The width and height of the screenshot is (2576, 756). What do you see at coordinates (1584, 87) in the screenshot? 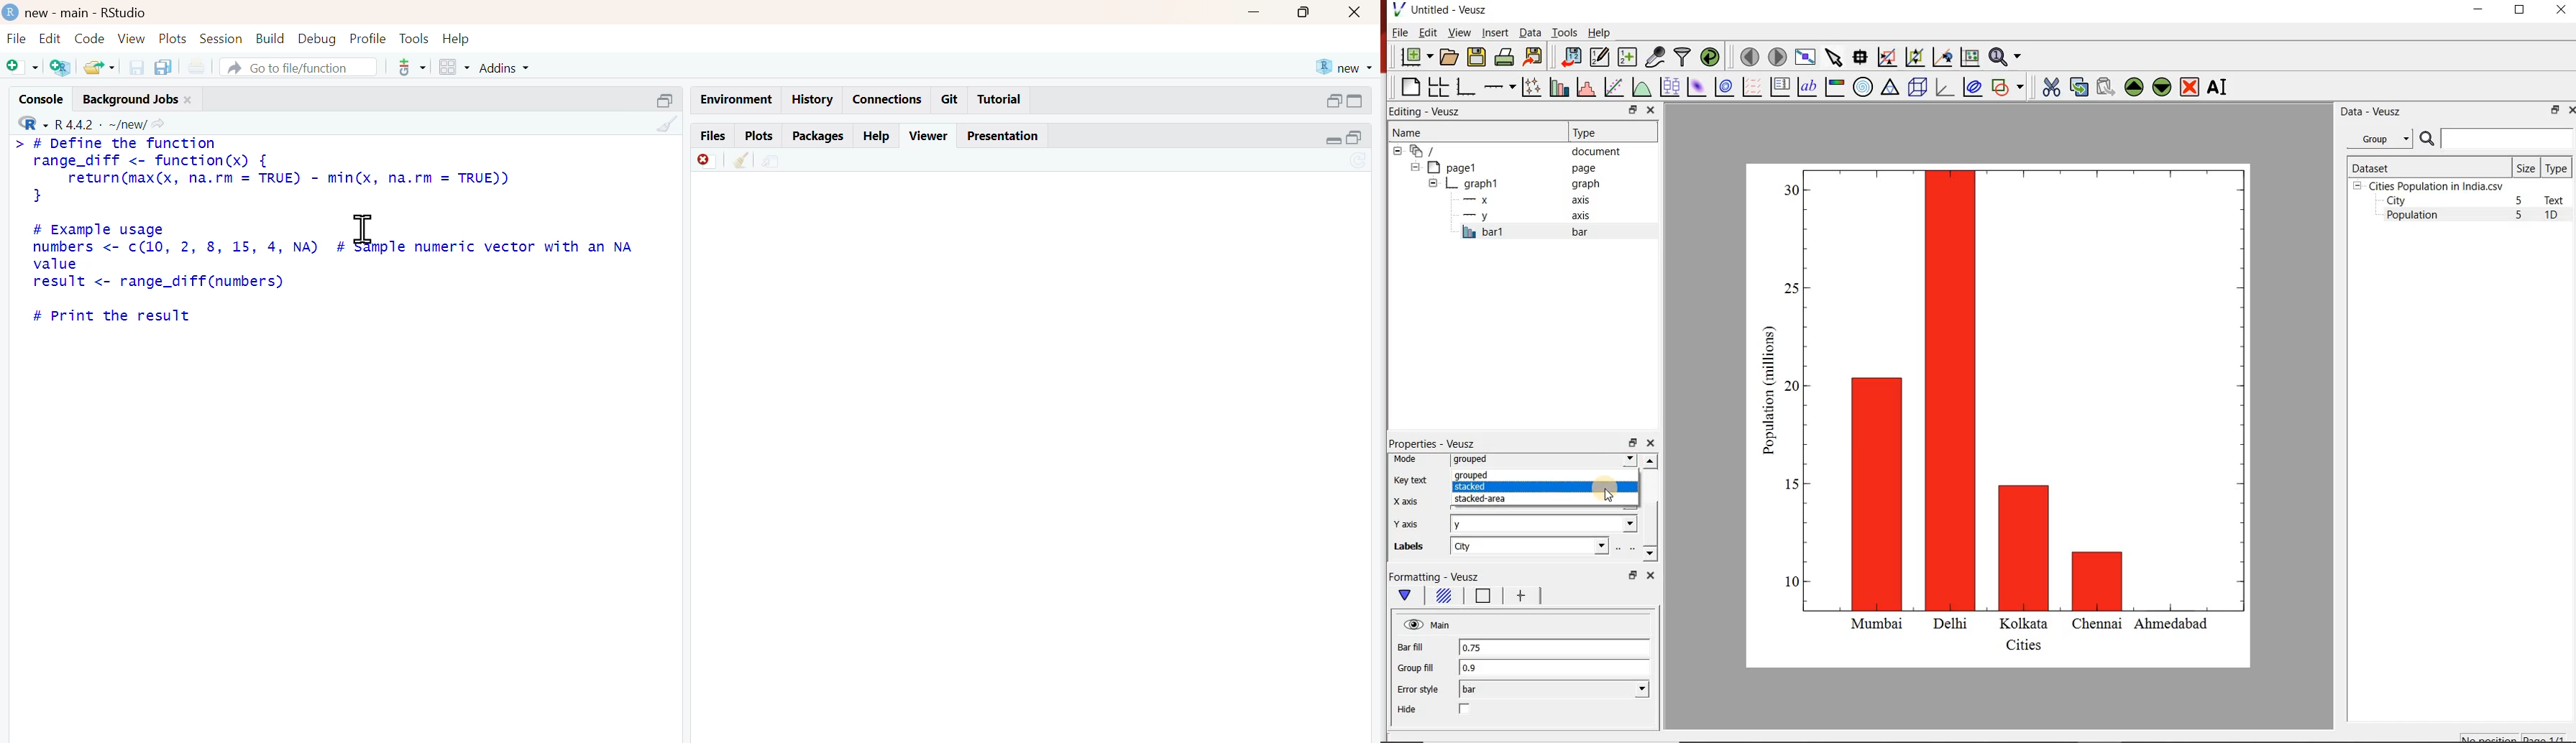
I see `histogram of a dataset` at bounding box center [1584, 87].